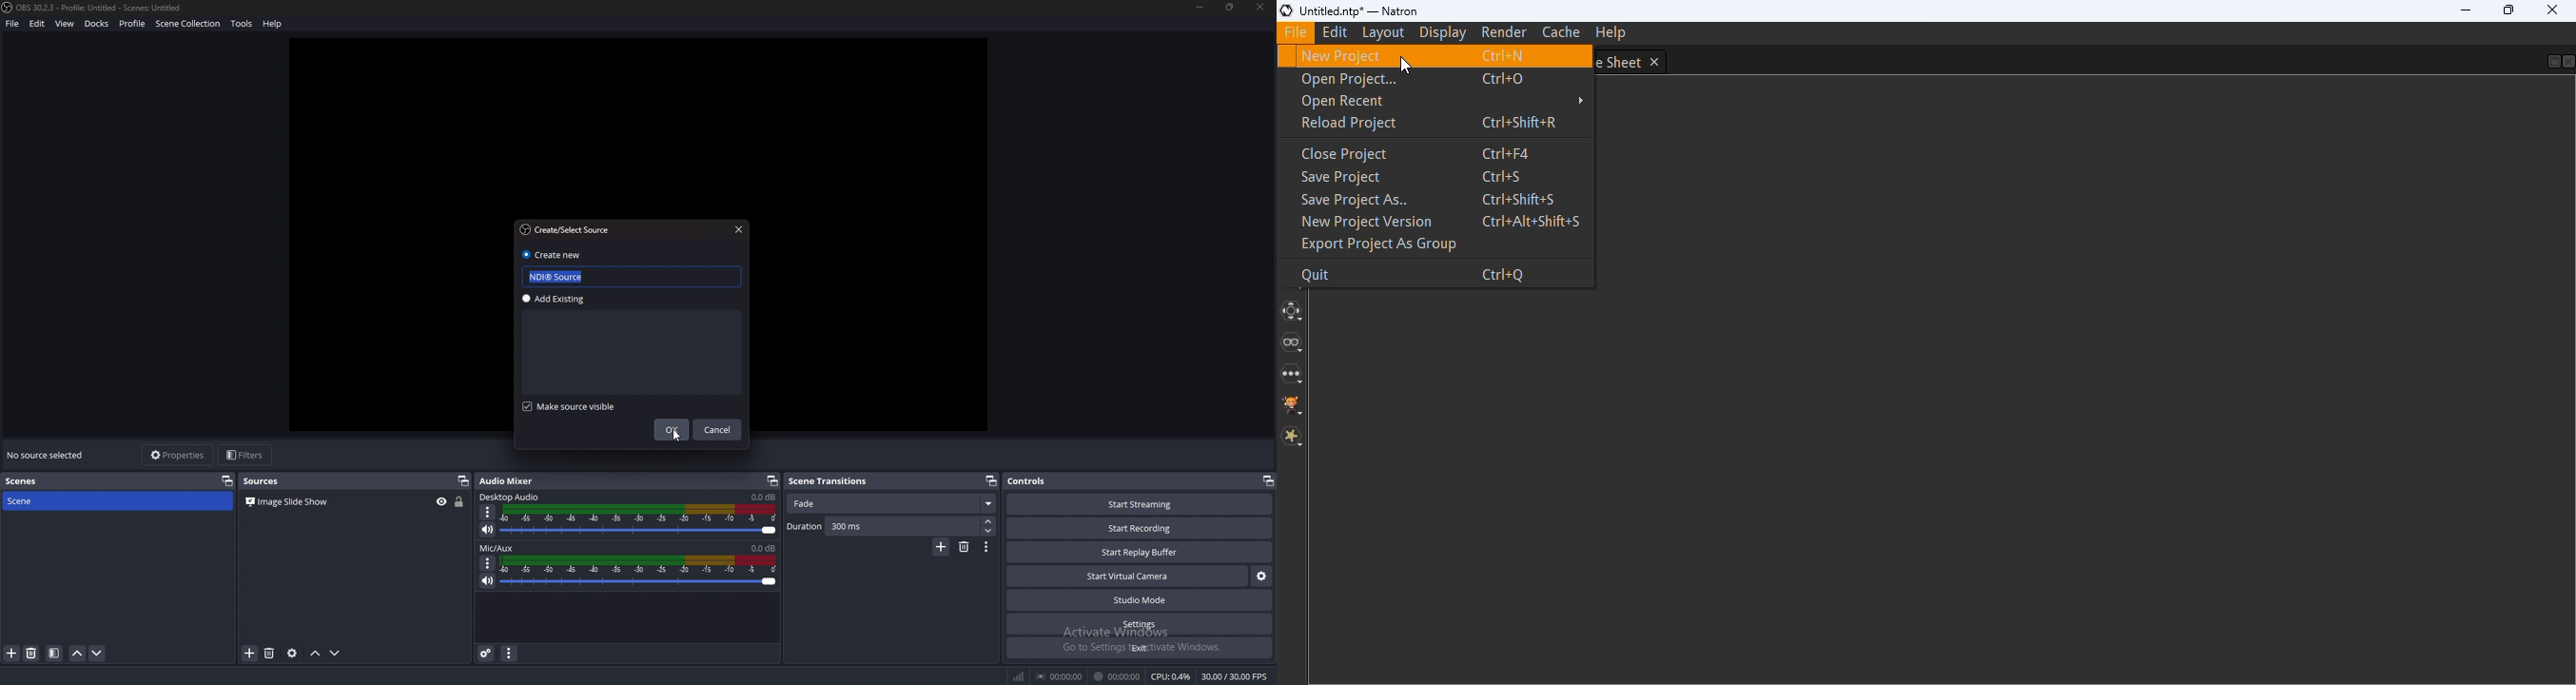 This screenshot has height=700, width=2576. What do you see at coordinates (274, 24) in the screenshot?
I see `help` at bounding box center [274, 24].